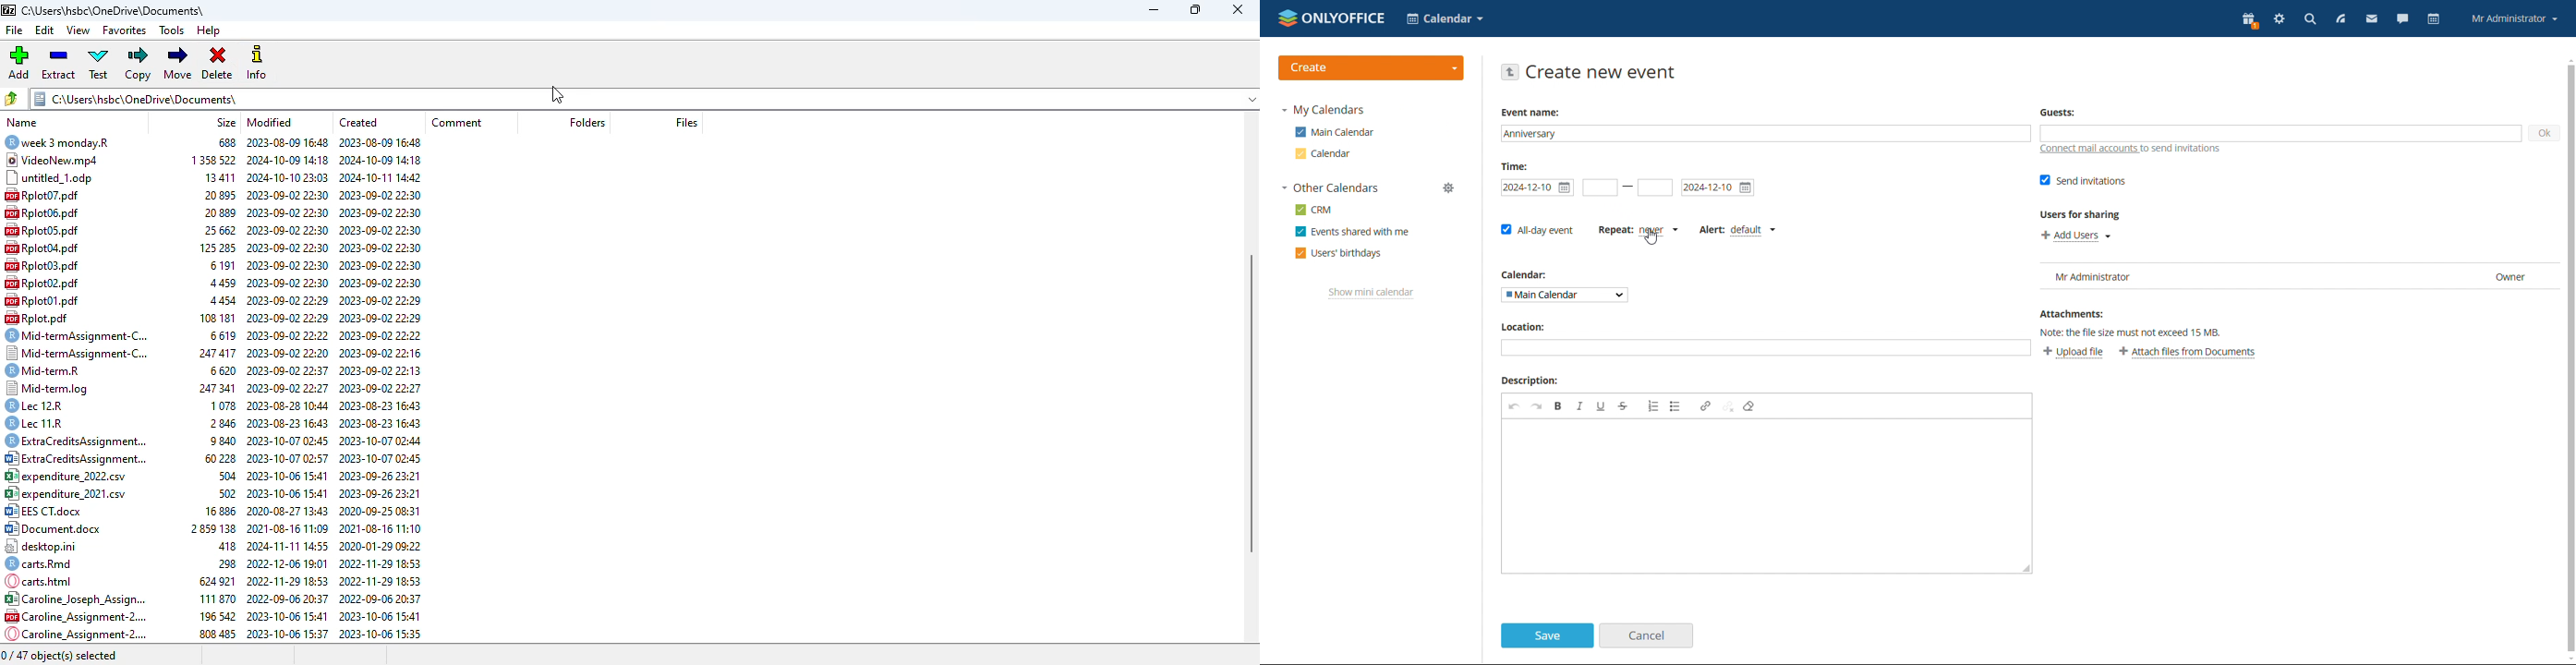 The image size is (2576, 672). What do you see at coordinates (2131, 330) in the screenshot?
I see `` at bounding box center [2131, 330].